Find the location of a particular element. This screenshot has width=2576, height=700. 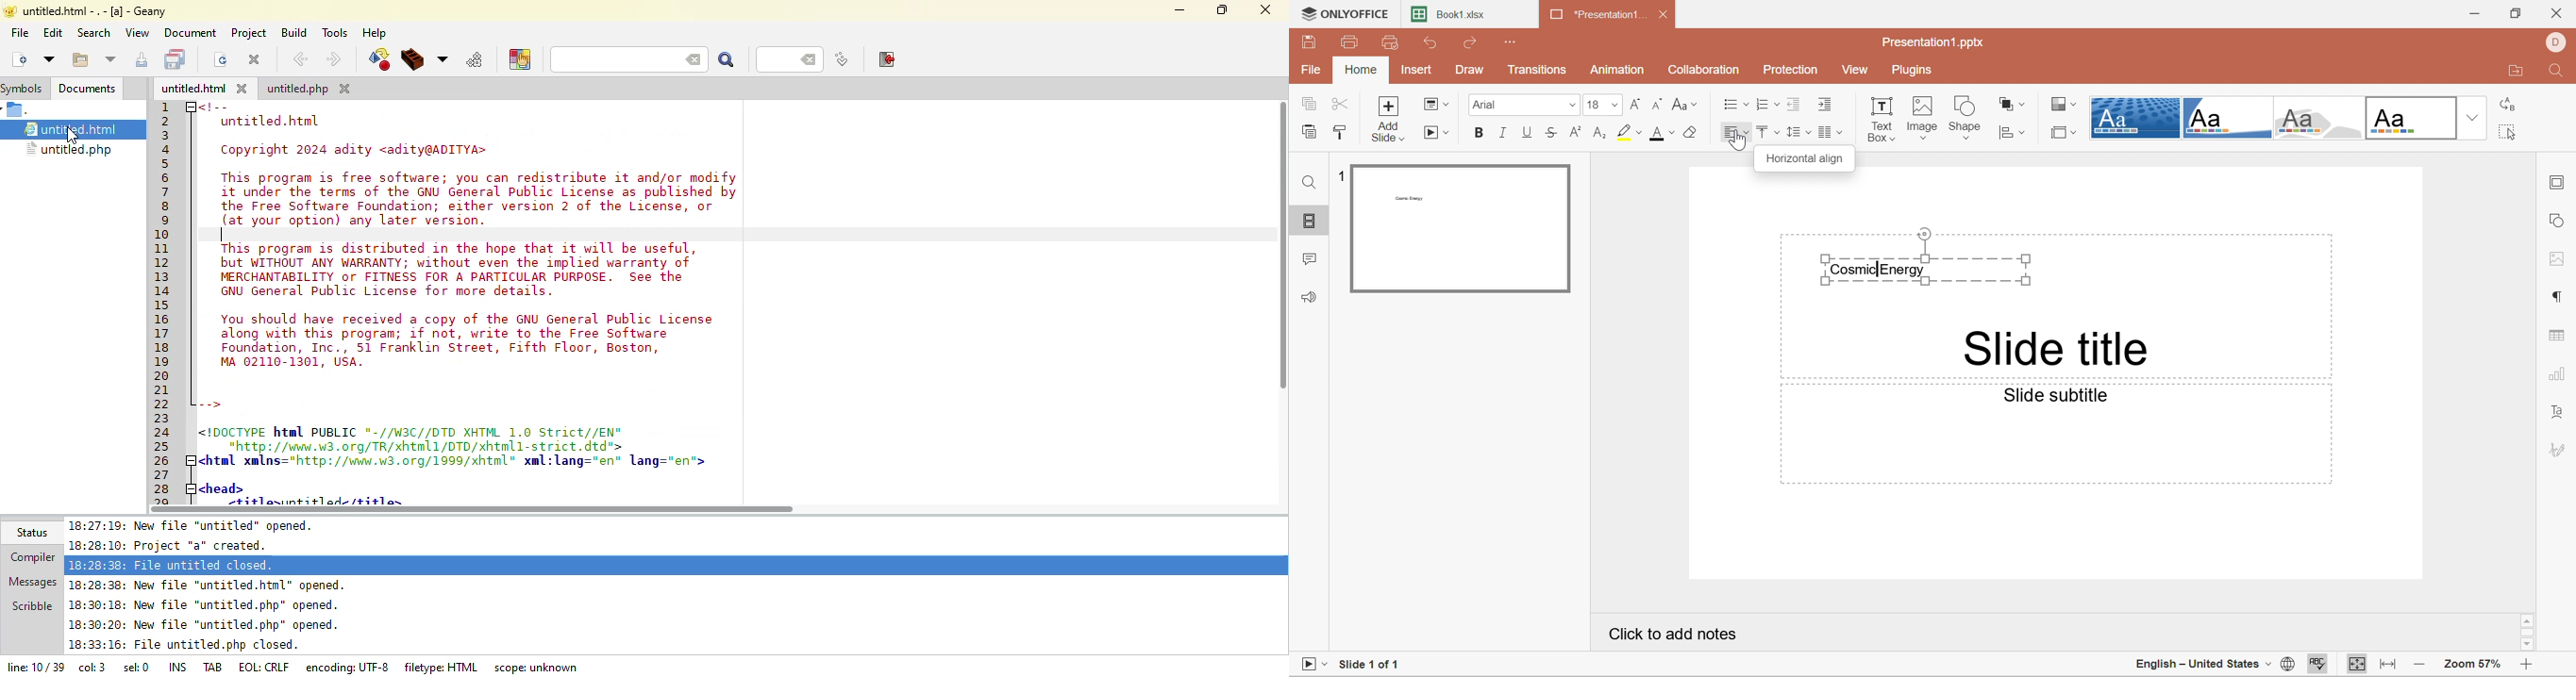

Cosmic Energy is located at coordinates (1928, 257).